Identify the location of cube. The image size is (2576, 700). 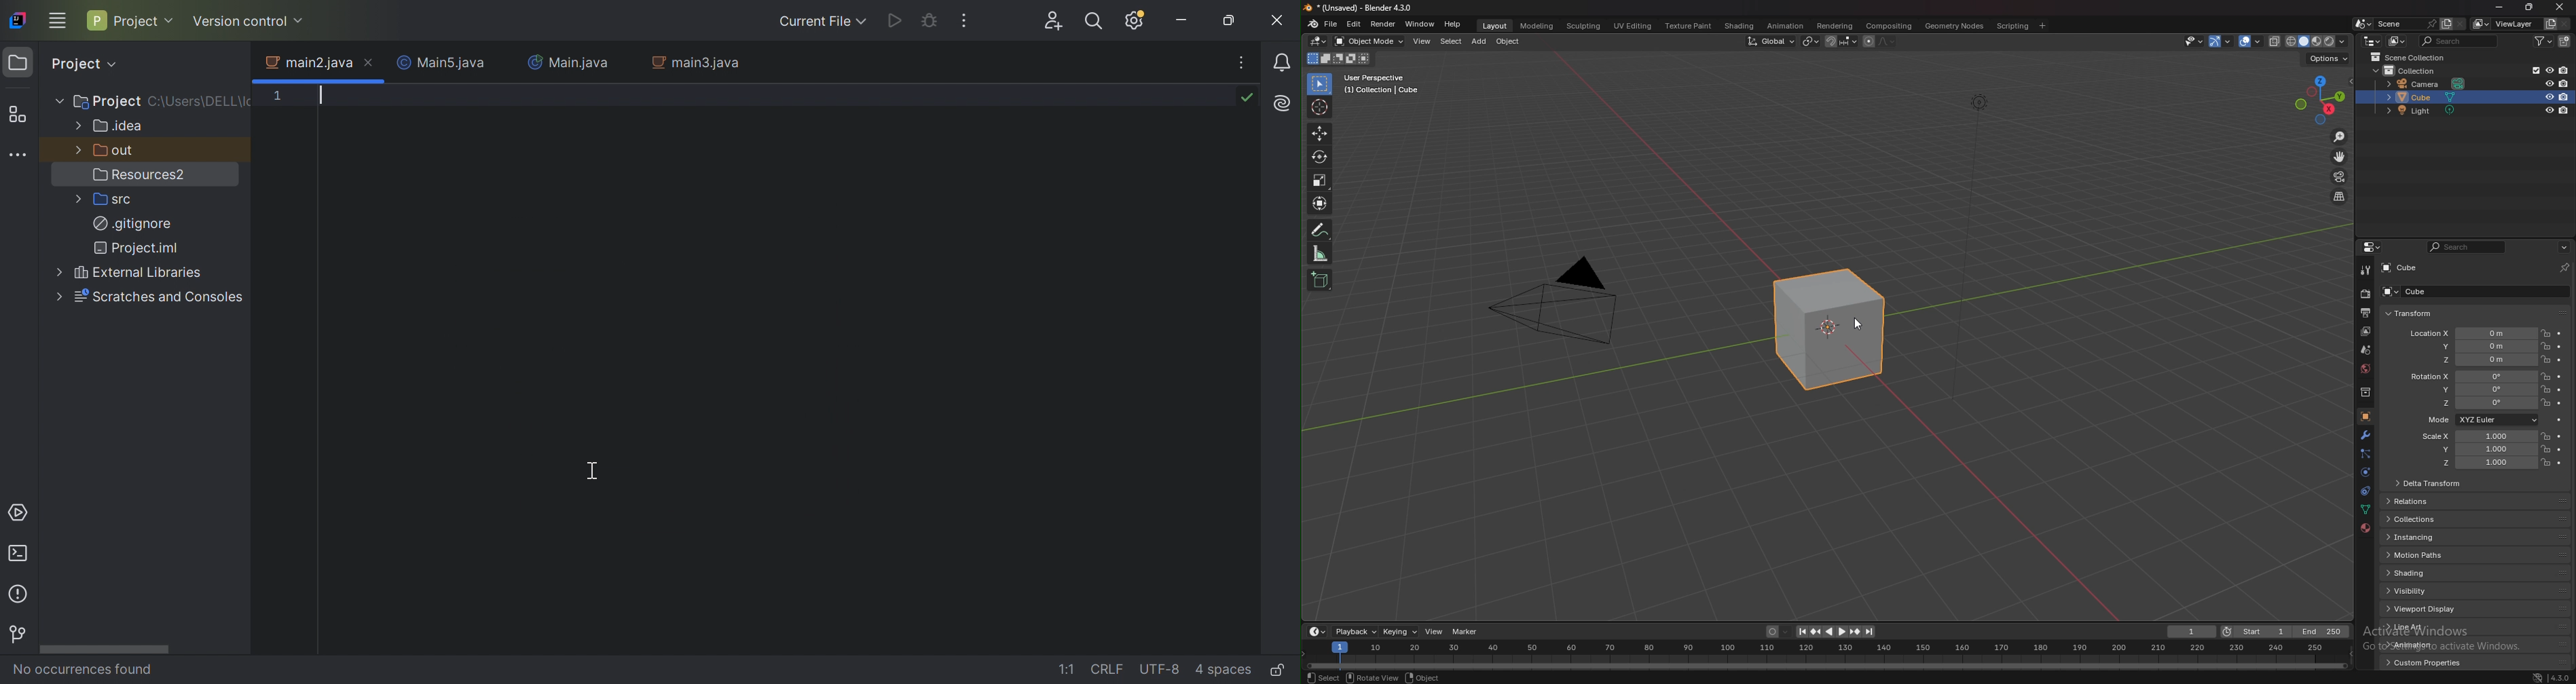
(2426, 96).